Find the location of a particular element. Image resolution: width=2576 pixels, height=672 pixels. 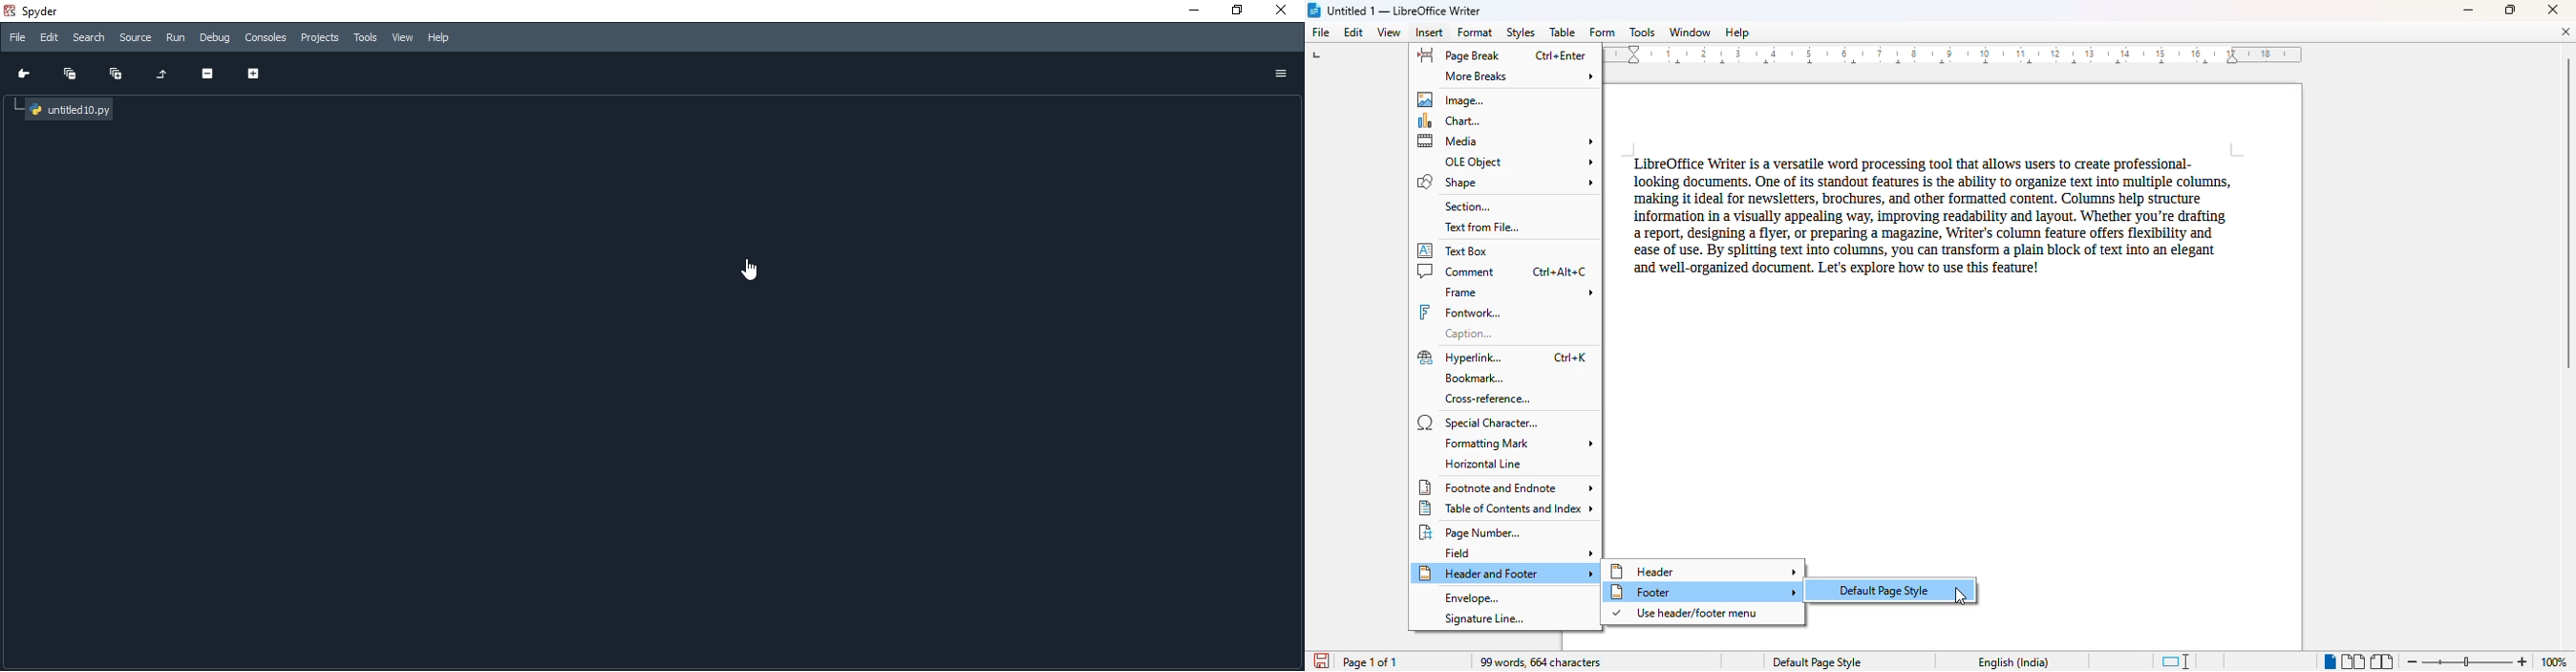

close is located at coordinates (1284, 13).